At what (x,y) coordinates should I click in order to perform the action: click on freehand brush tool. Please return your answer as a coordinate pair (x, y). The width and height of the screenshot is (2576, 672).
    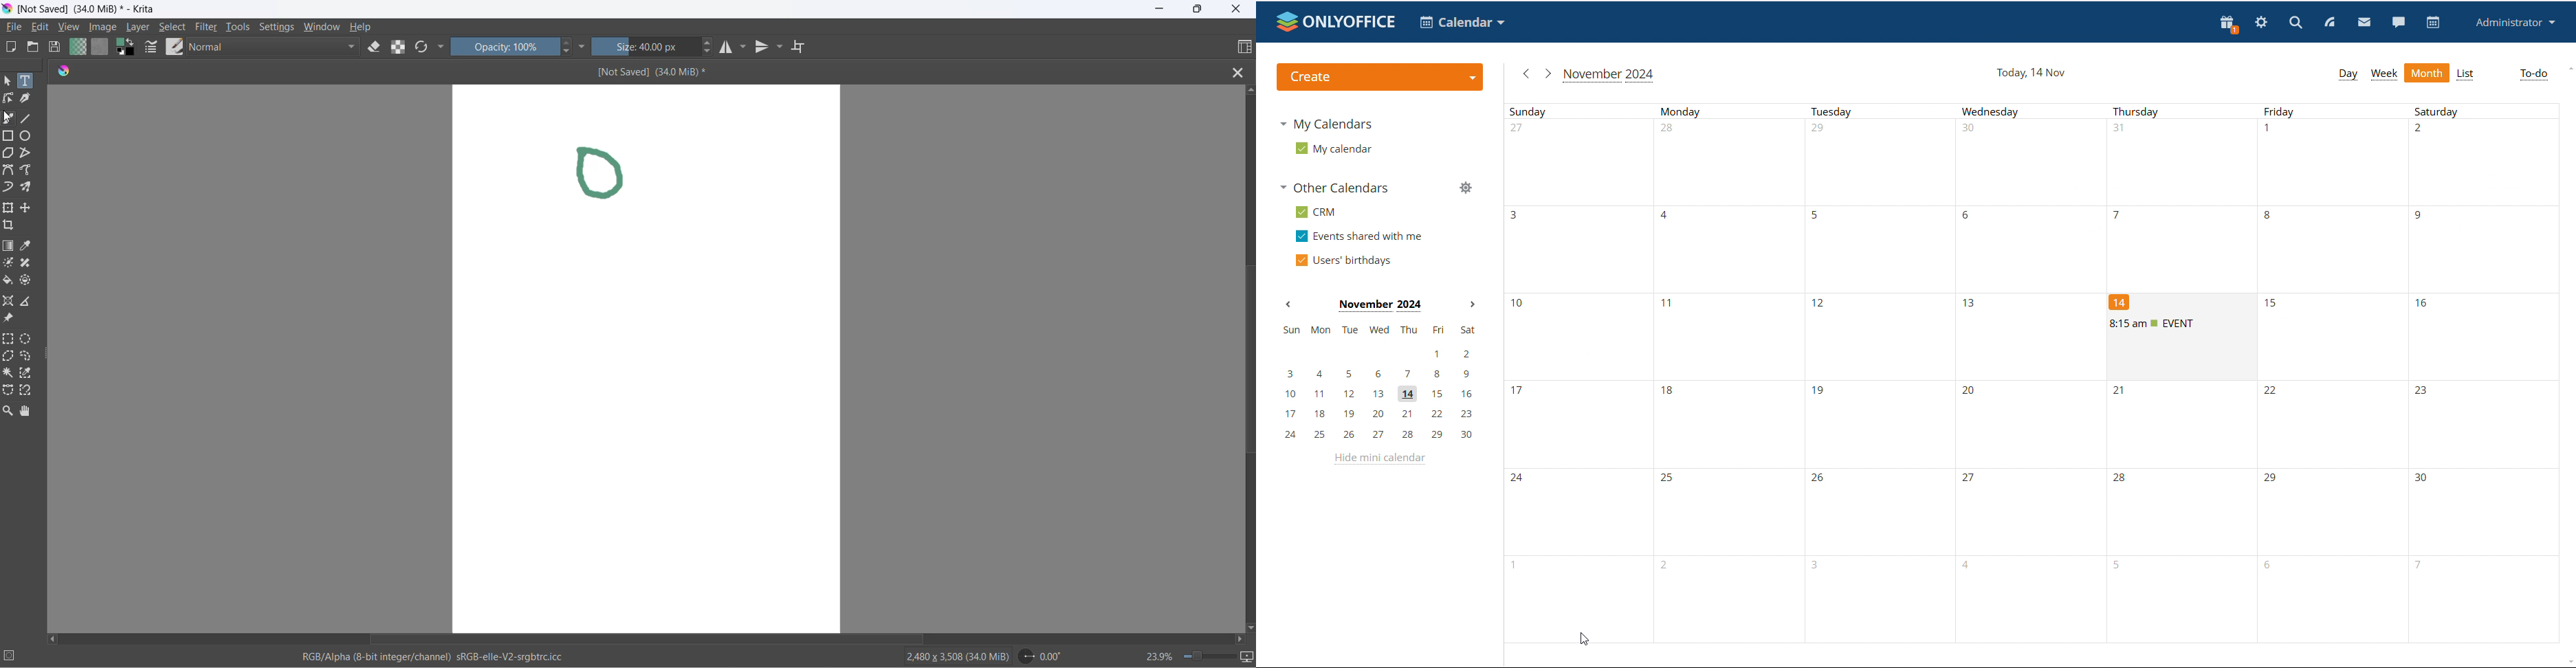
    Looking at the image, I should click on (10, 117).